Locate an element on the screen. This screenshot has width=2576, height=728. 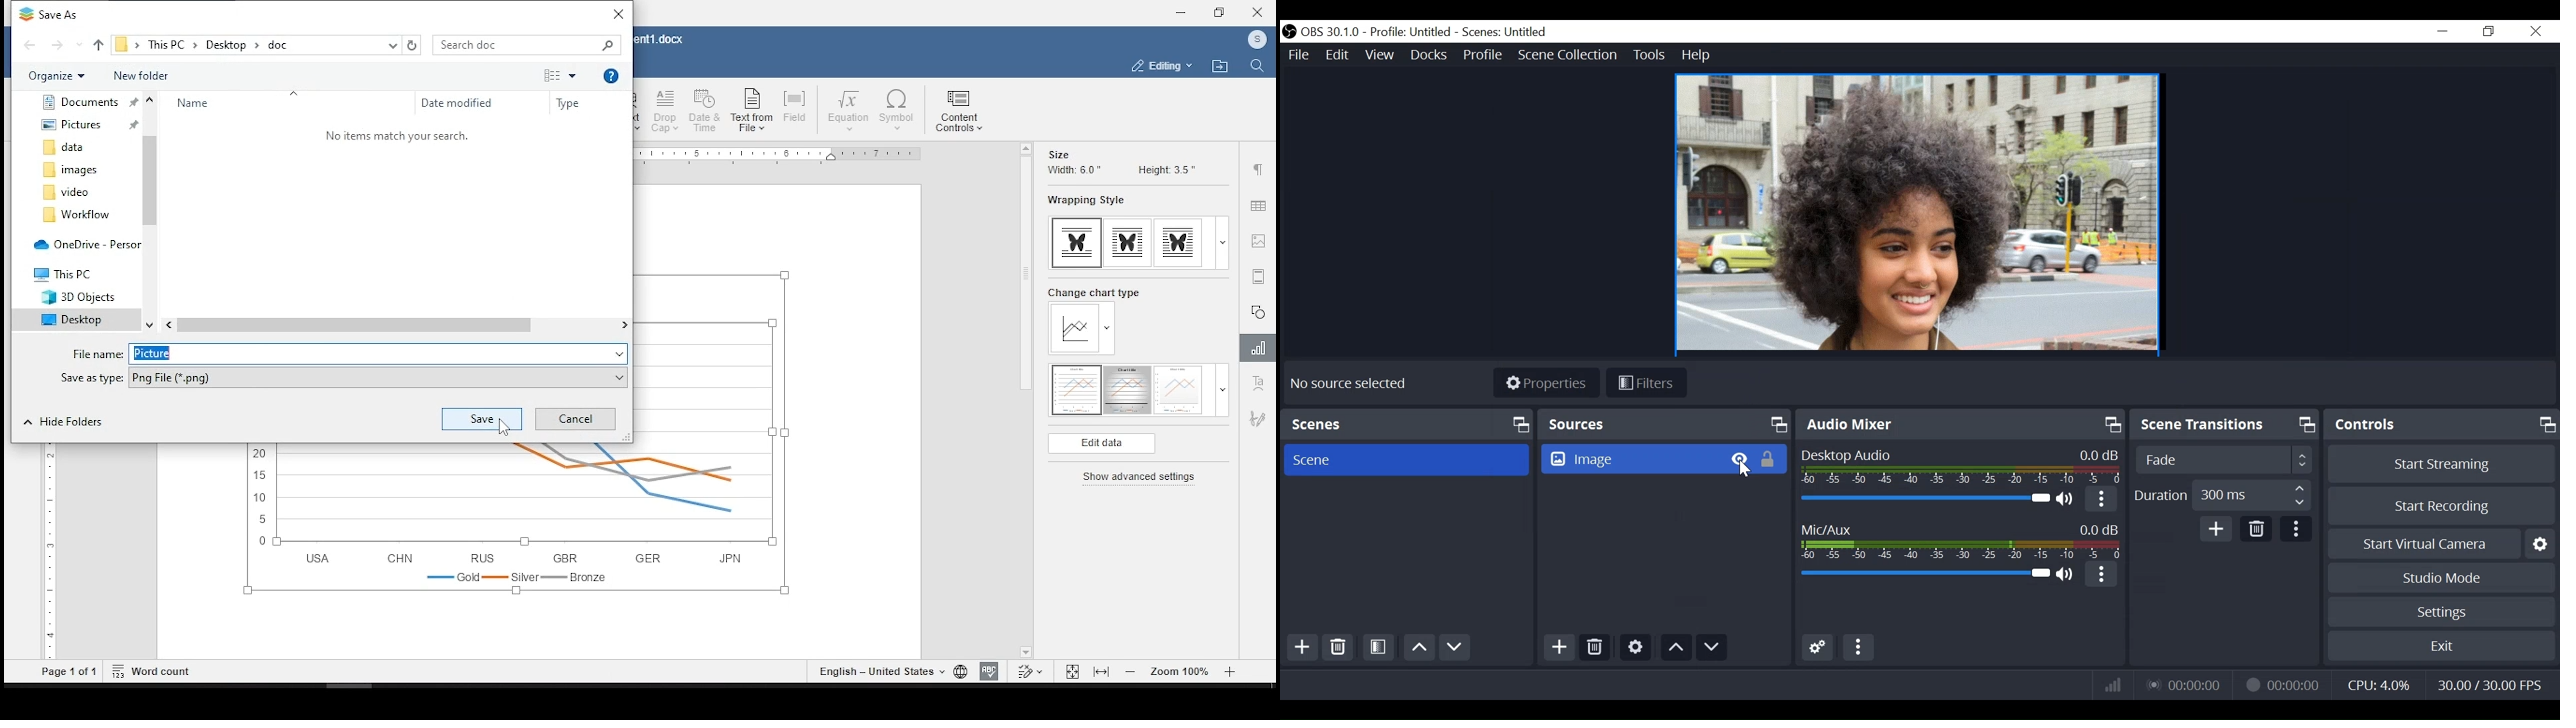
change chart type is located at coordinates (1094, 321).